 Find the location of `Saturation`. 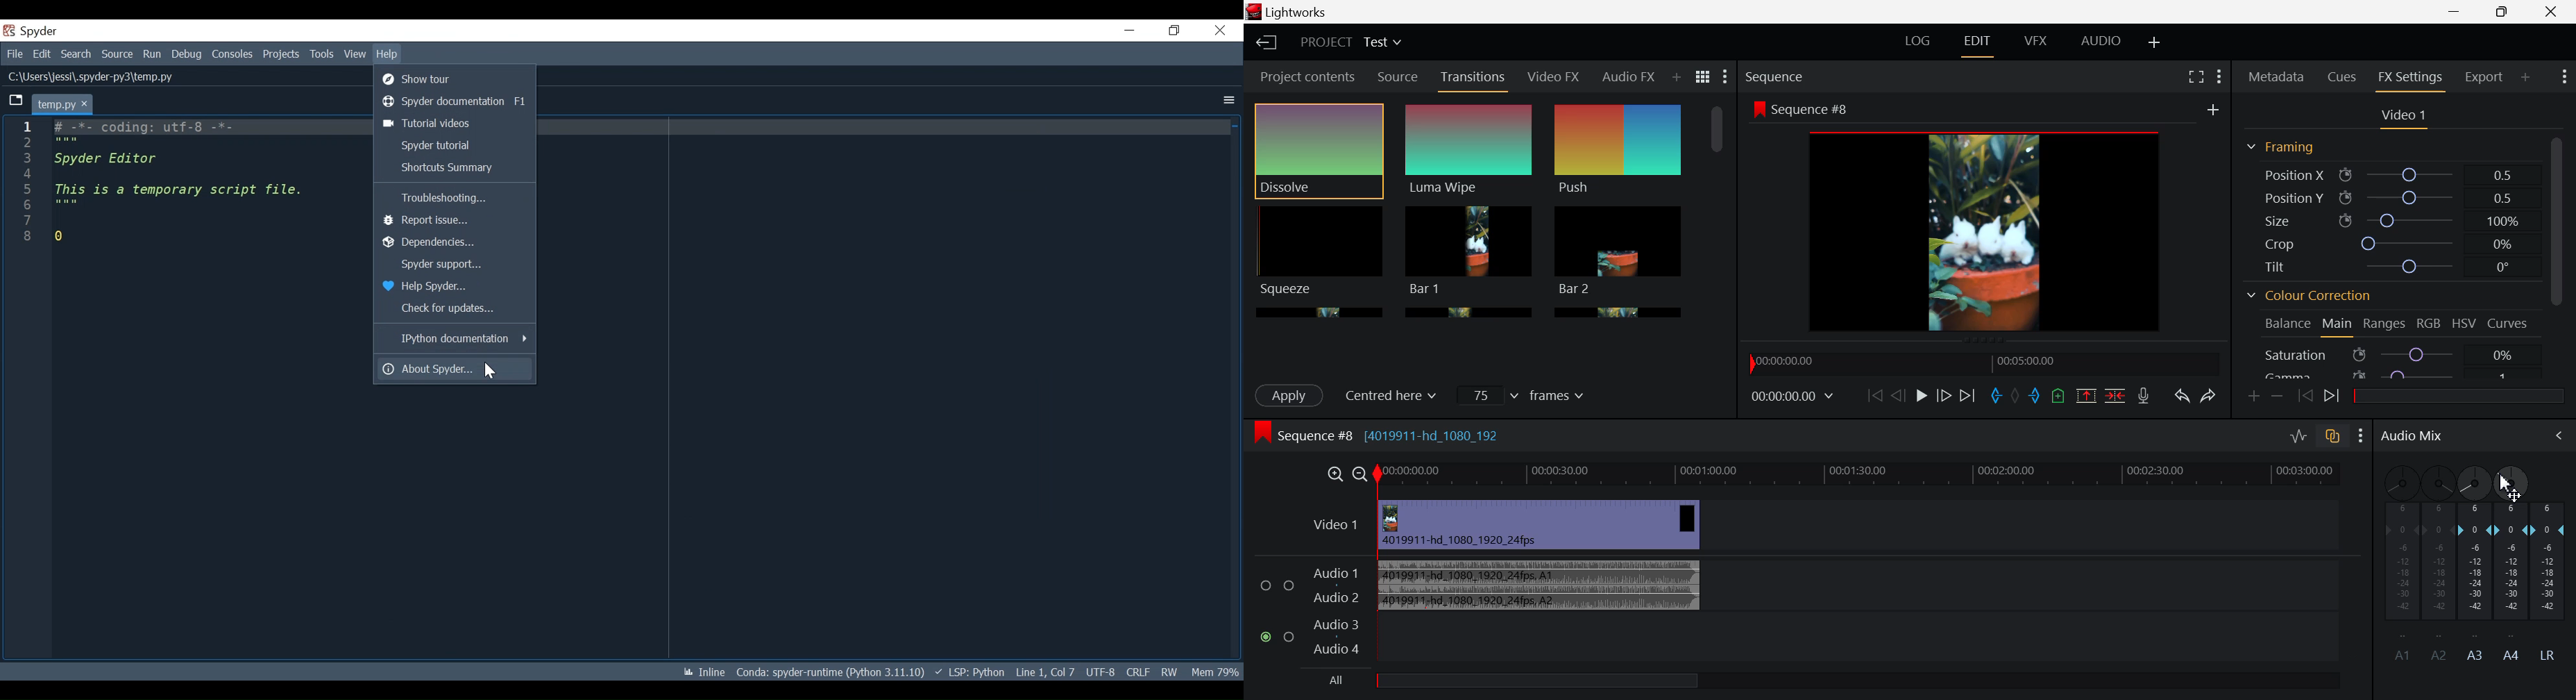

Saturation is located at coordinates (2391, 354).